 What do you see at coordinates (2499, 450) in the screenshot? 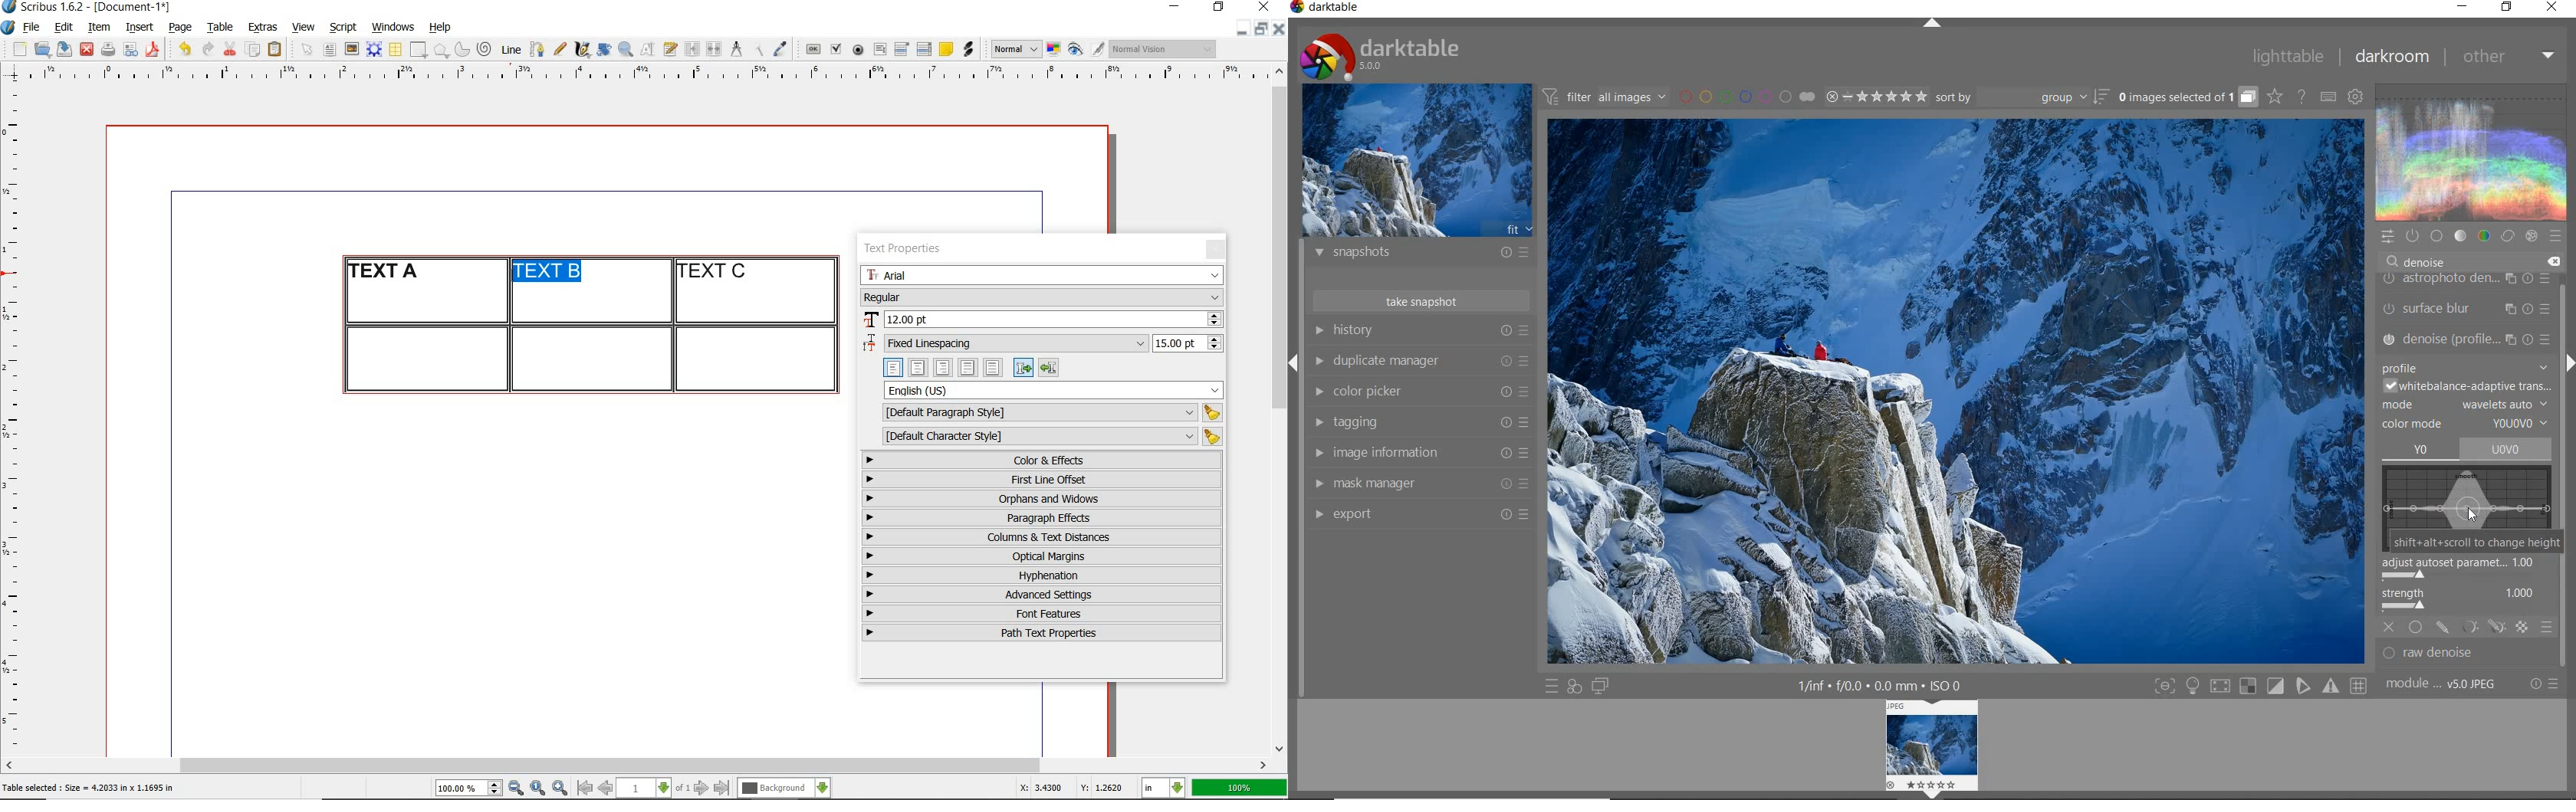
I see `WAVELETS AUTO` at bounding box center [2499, 450].